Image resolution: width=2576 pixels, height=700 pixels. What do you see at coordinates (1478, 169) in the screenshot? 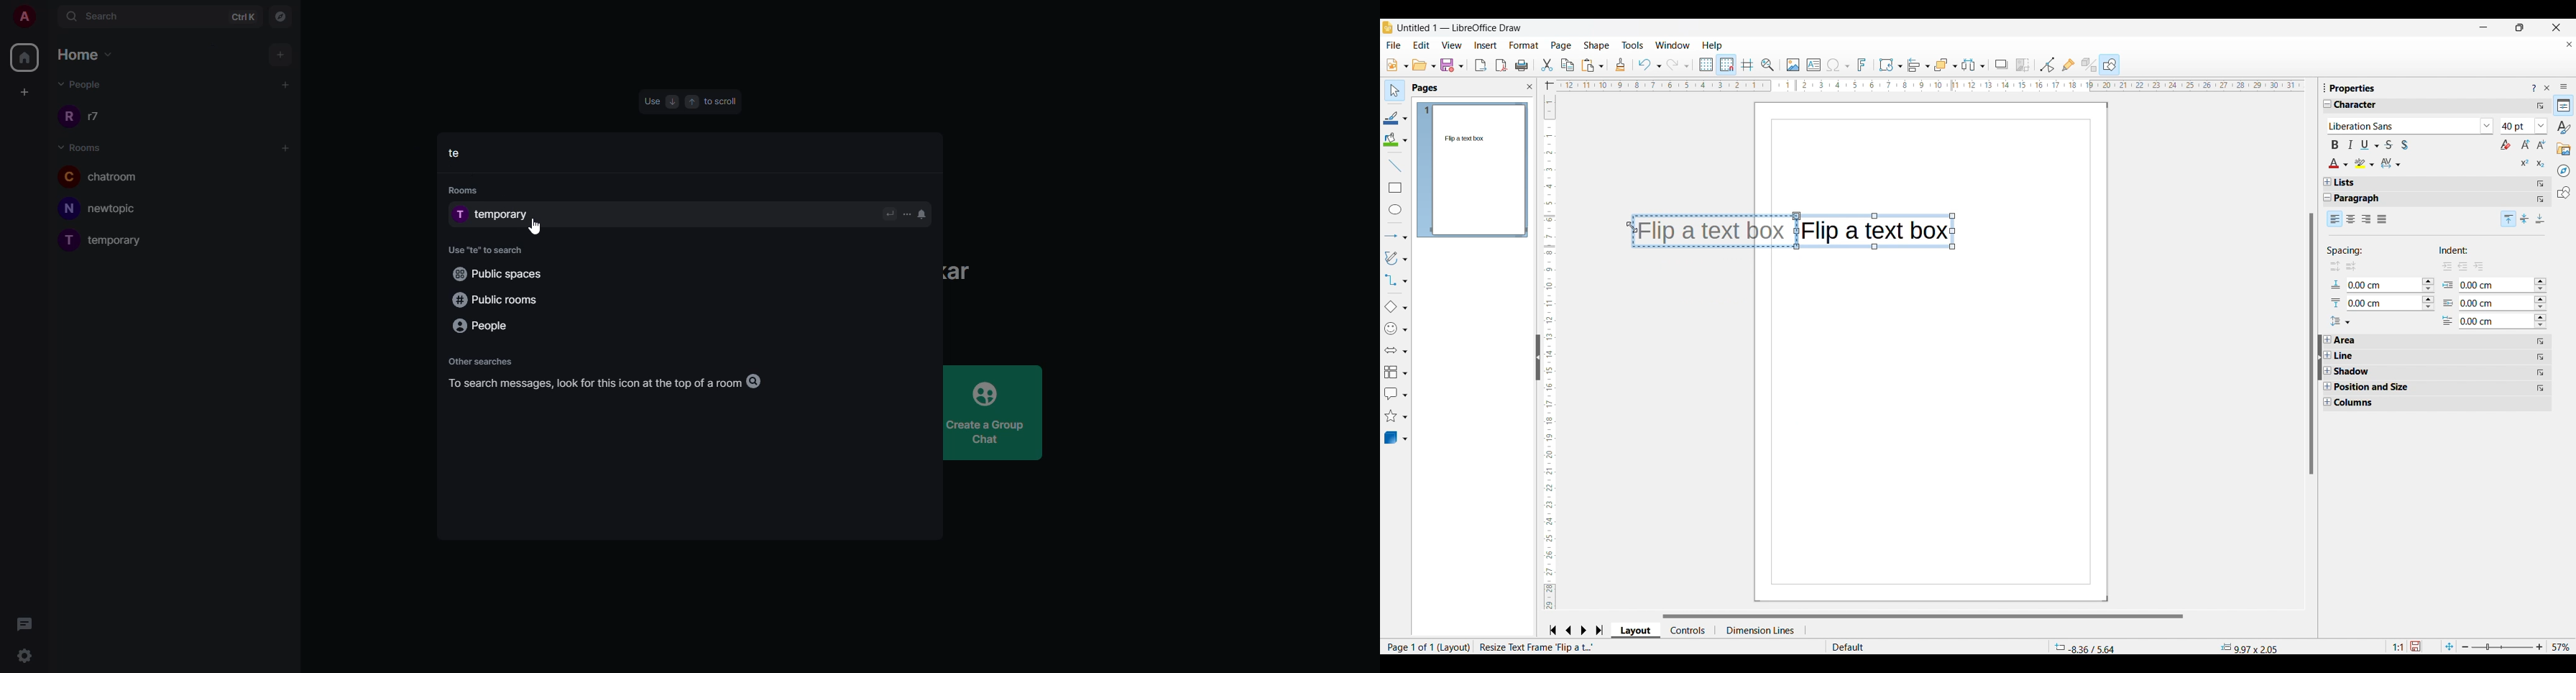
I see `Preview of current page changed` at bounding box center [1478, 169].